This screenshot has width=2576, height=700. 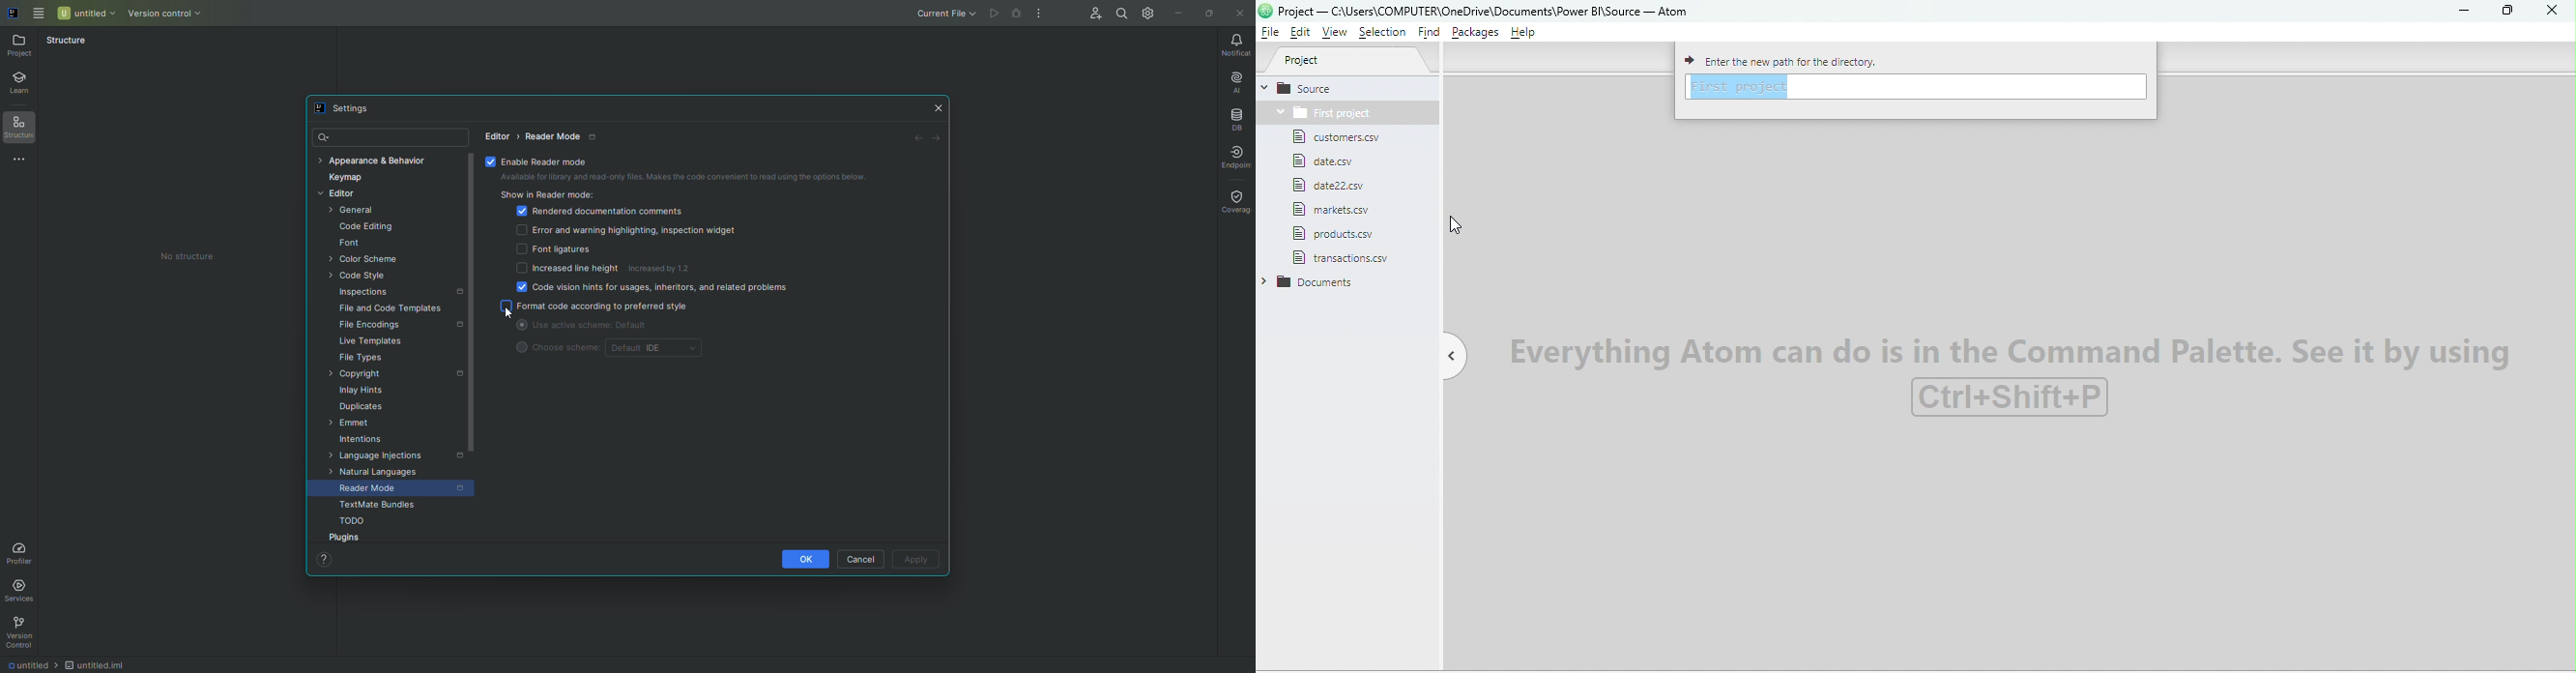 I want to click on Project, so click(x=1354, y=62).